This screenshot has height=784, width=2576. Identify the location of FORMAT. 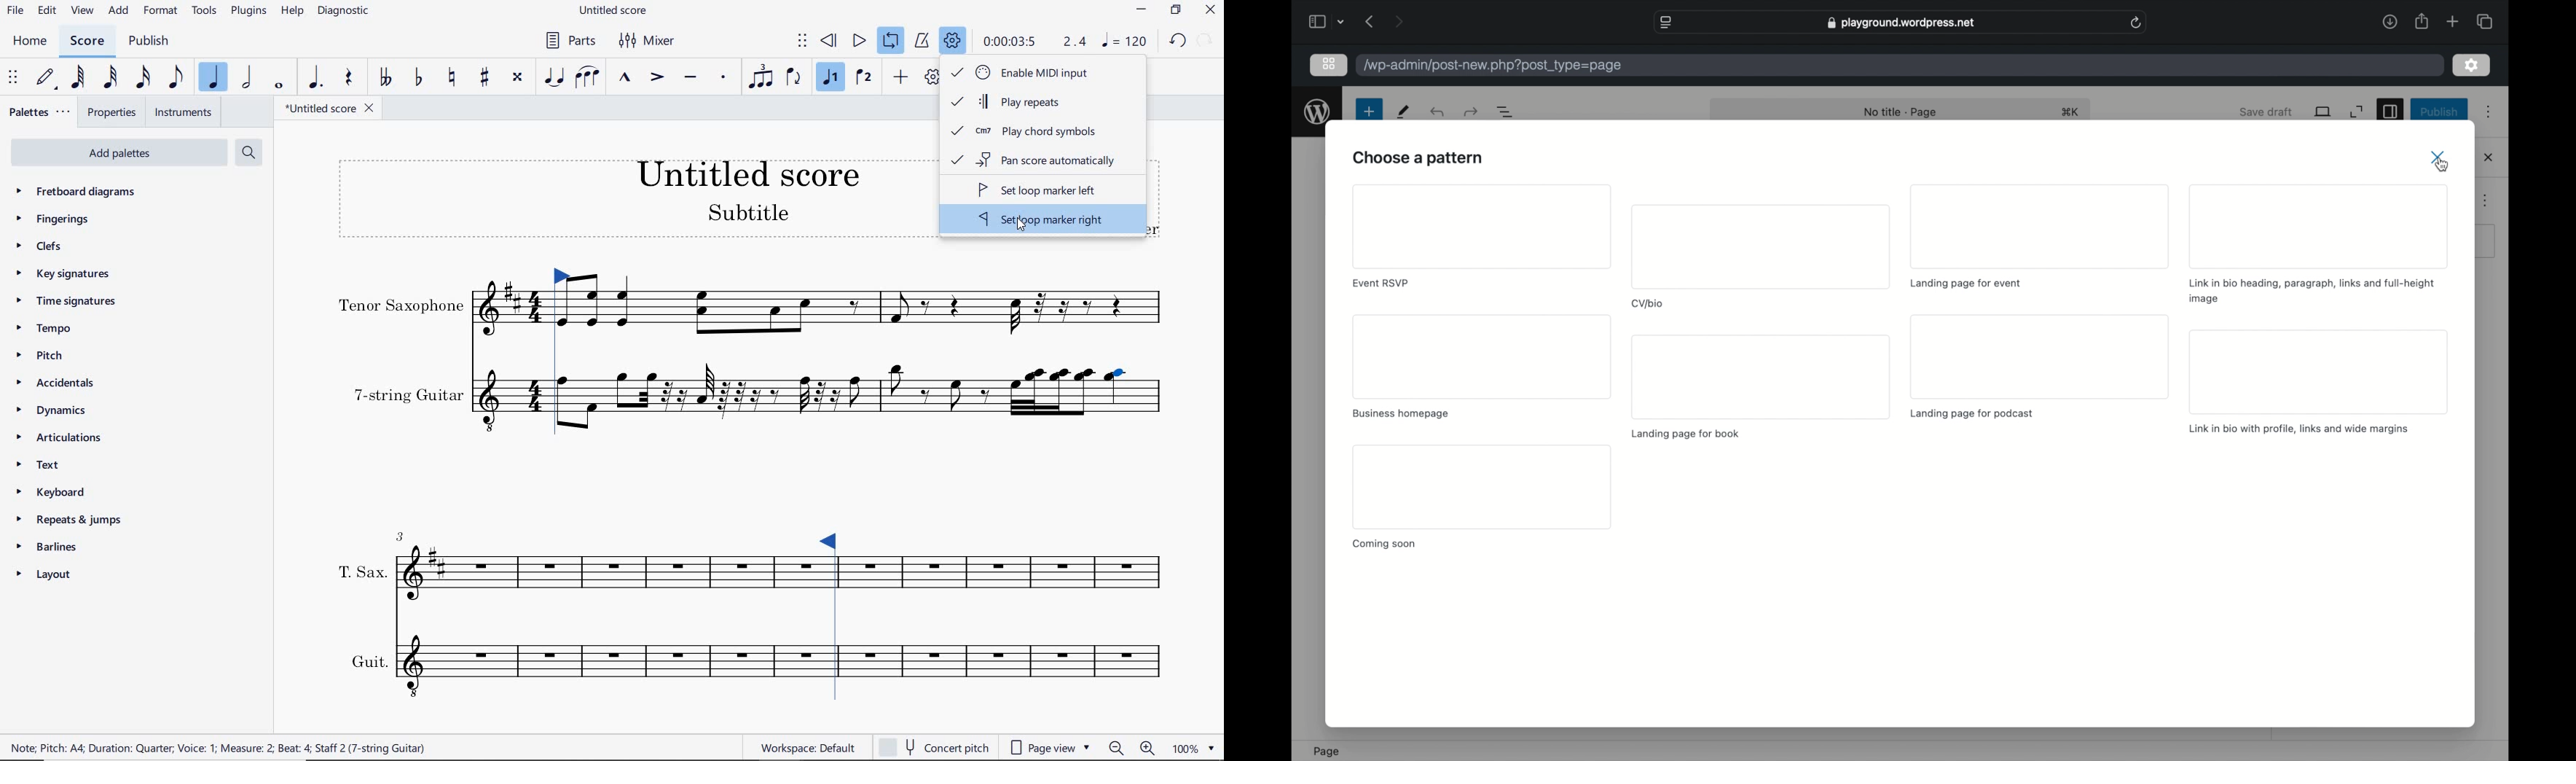
(162, 11).